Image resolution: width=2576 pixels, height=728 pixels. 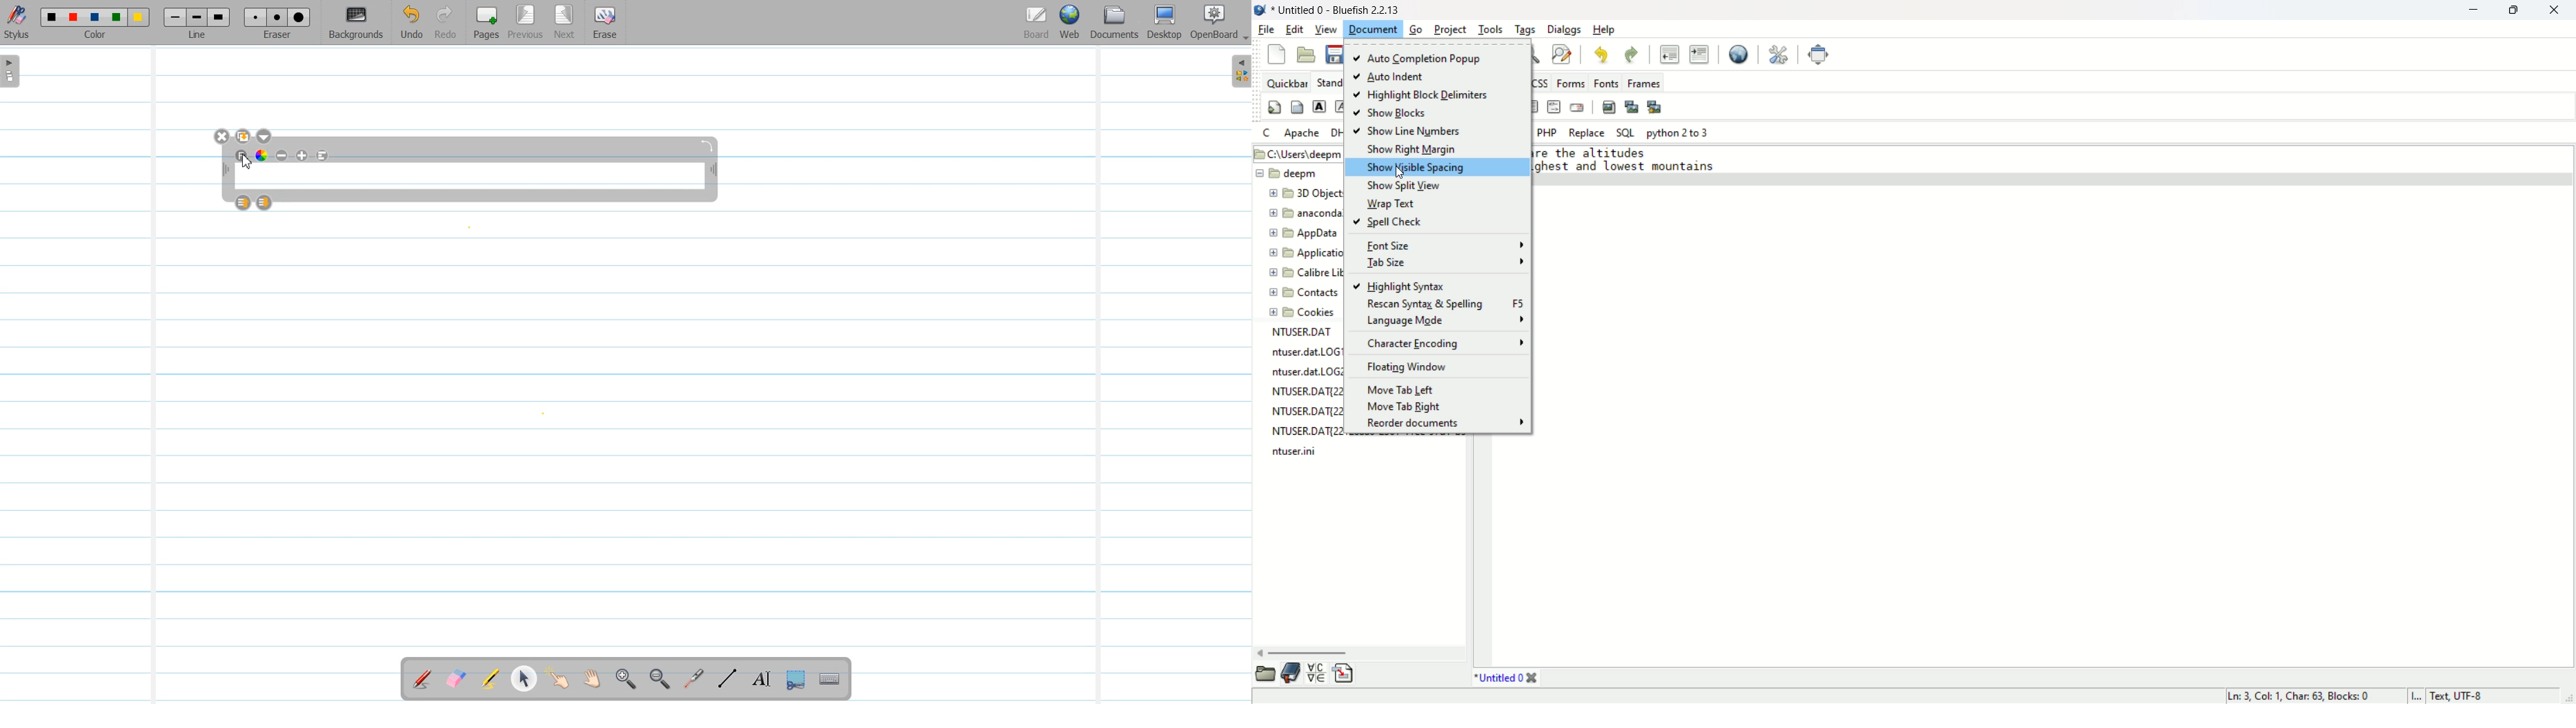 I want to click on open, so click(x=1266, y=672).